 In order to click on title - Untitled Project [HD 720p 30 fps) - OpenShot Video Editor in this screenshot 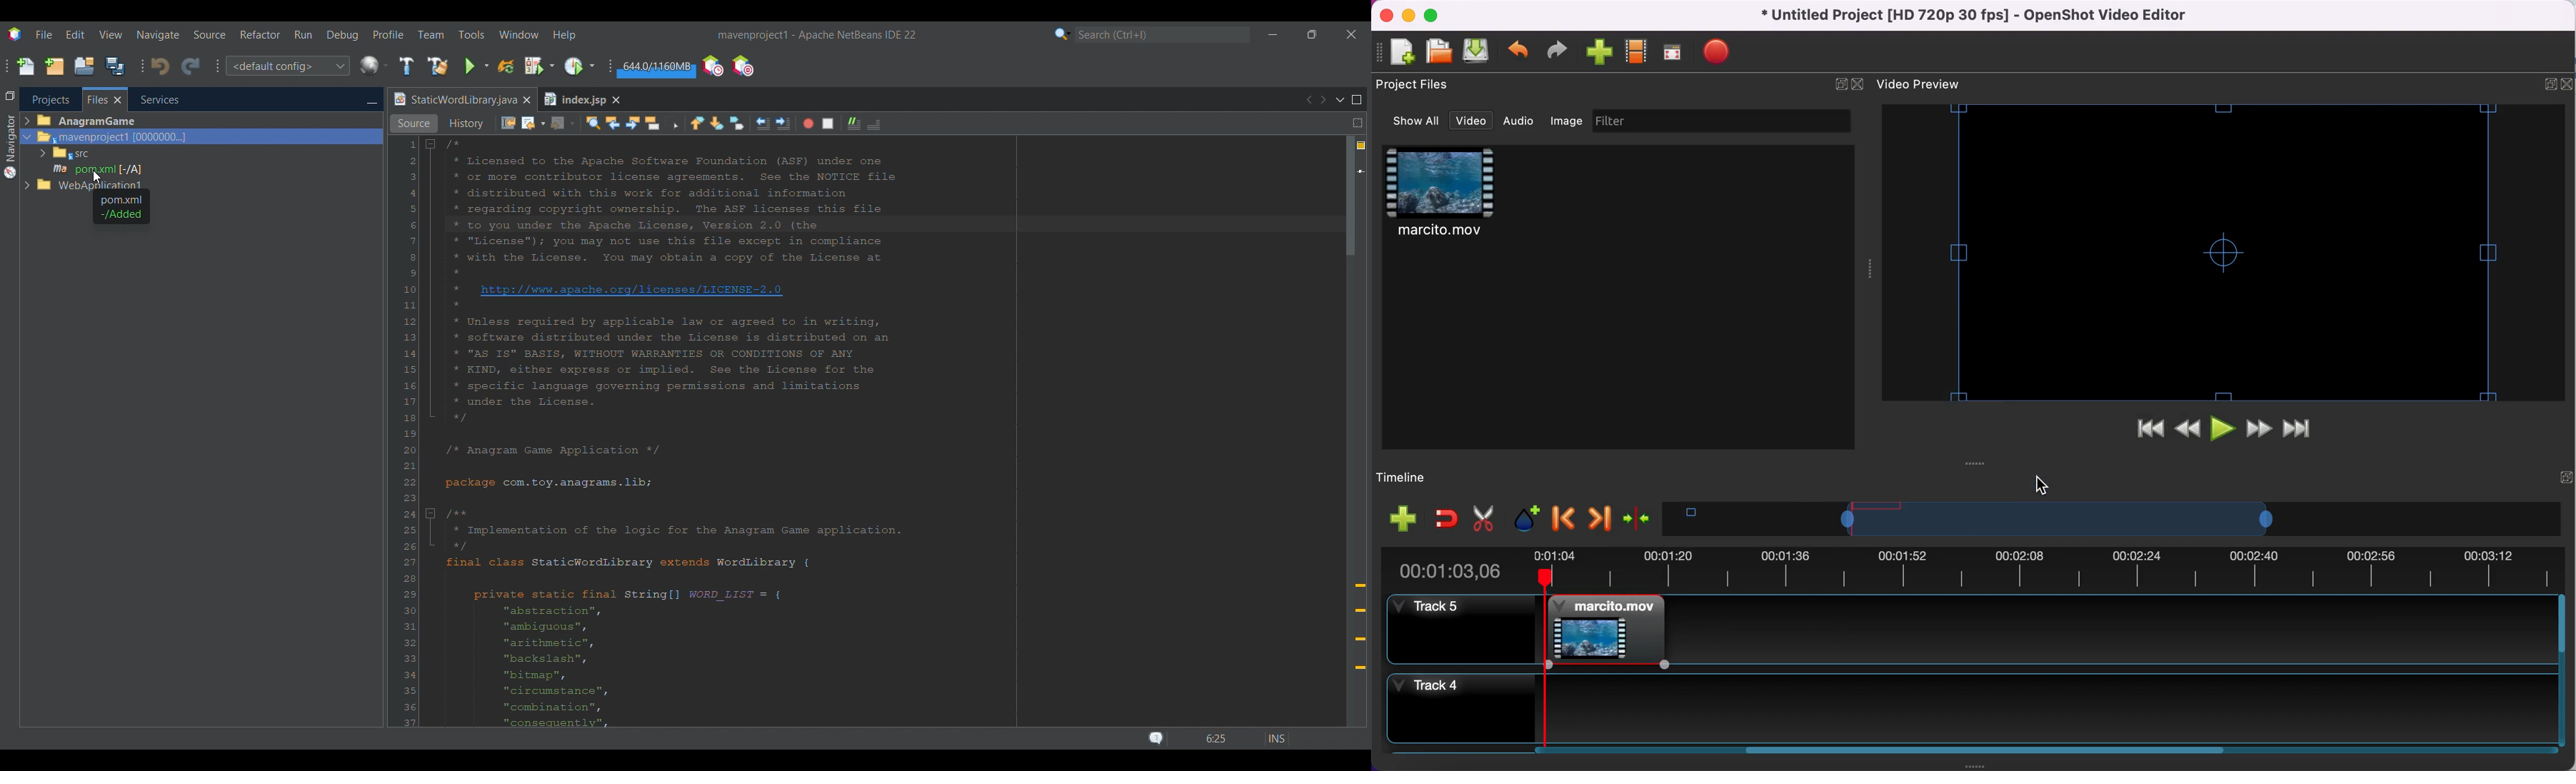, I will do `click(1979, 16)`.